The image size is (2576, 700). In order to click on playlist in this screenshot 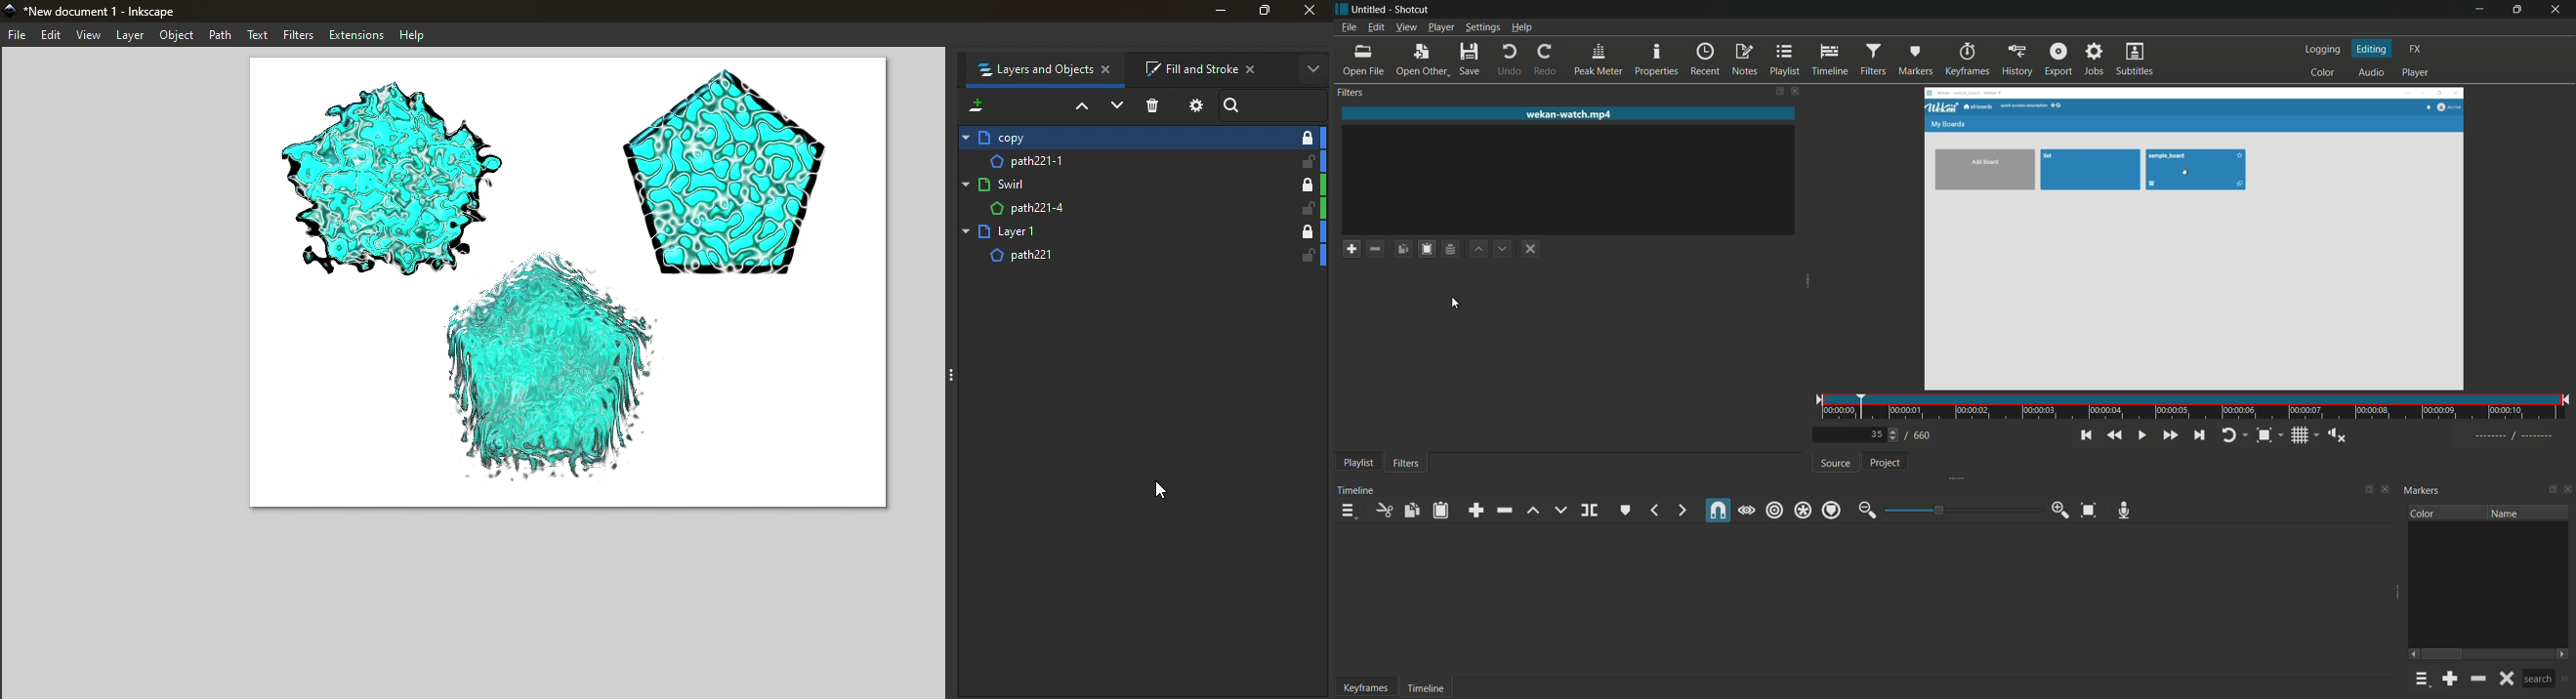, I will do `click(1358, 463)`.